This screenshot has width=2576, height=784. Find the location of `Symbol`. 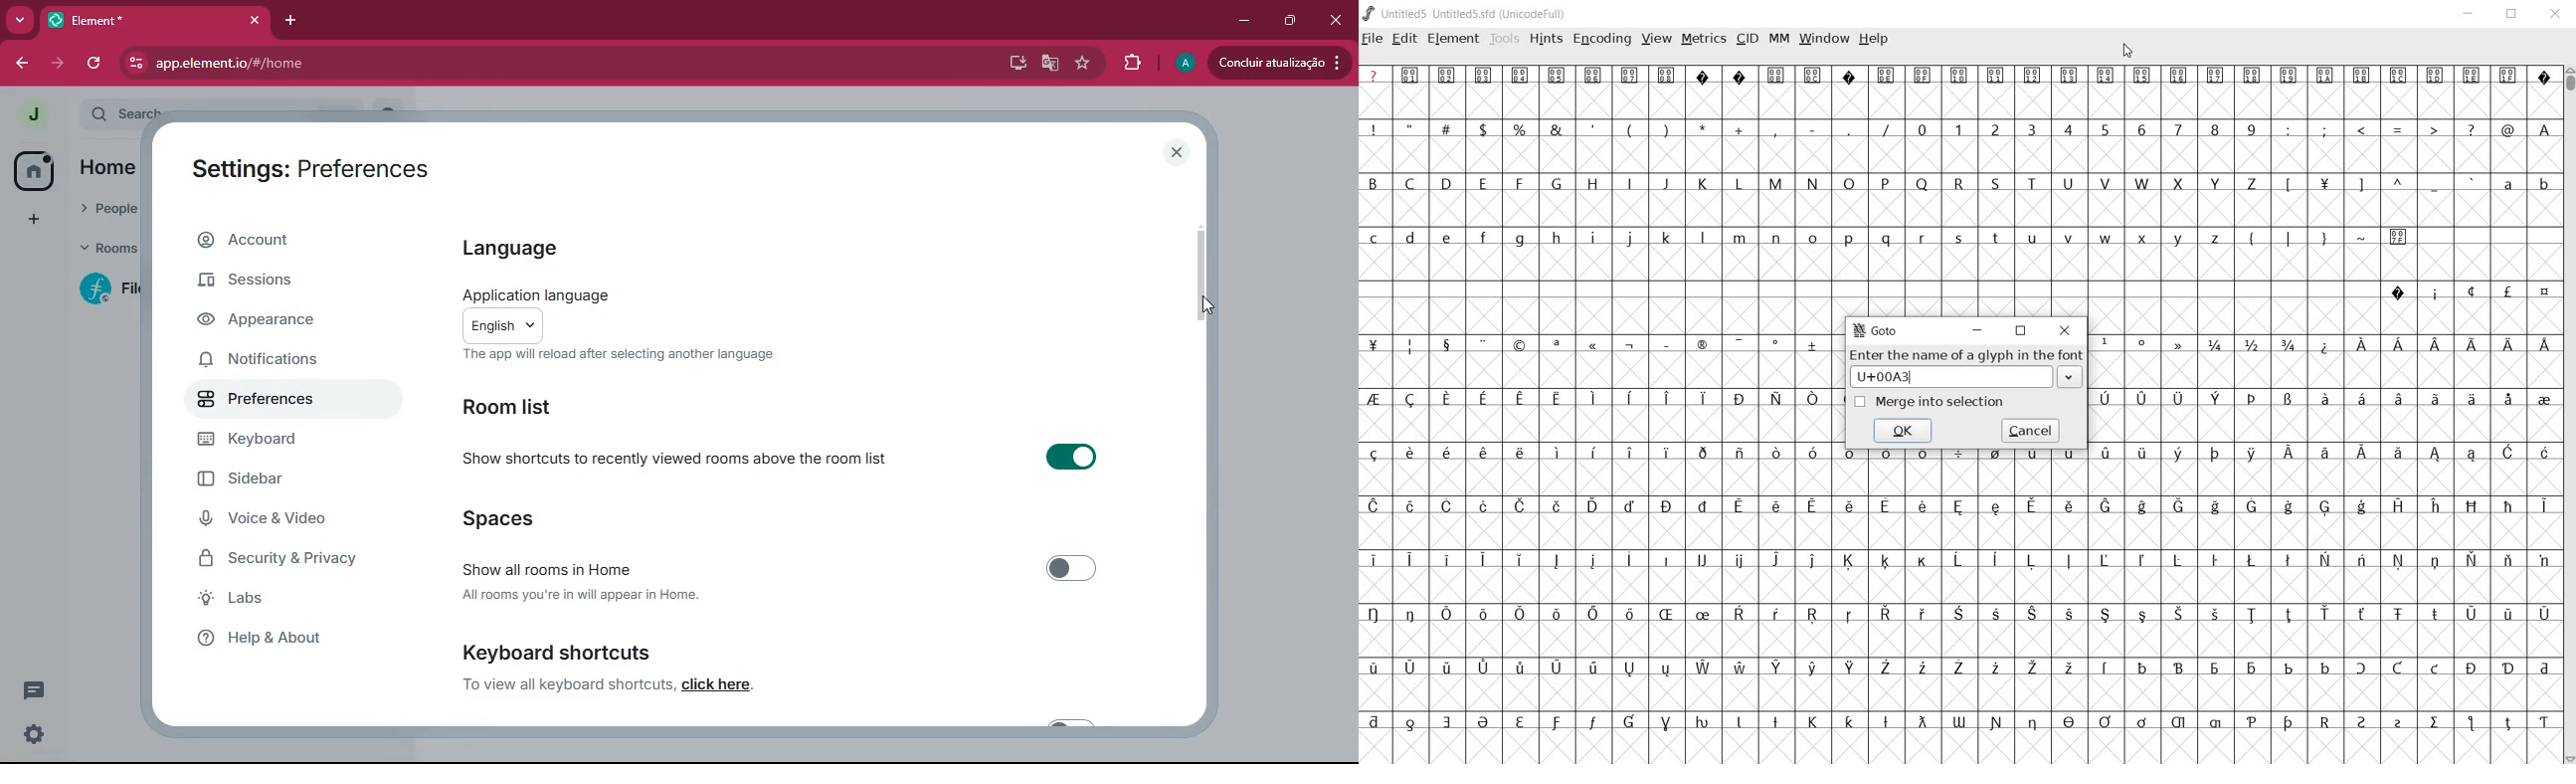

Symbol is located at coordinates (2437, 561).